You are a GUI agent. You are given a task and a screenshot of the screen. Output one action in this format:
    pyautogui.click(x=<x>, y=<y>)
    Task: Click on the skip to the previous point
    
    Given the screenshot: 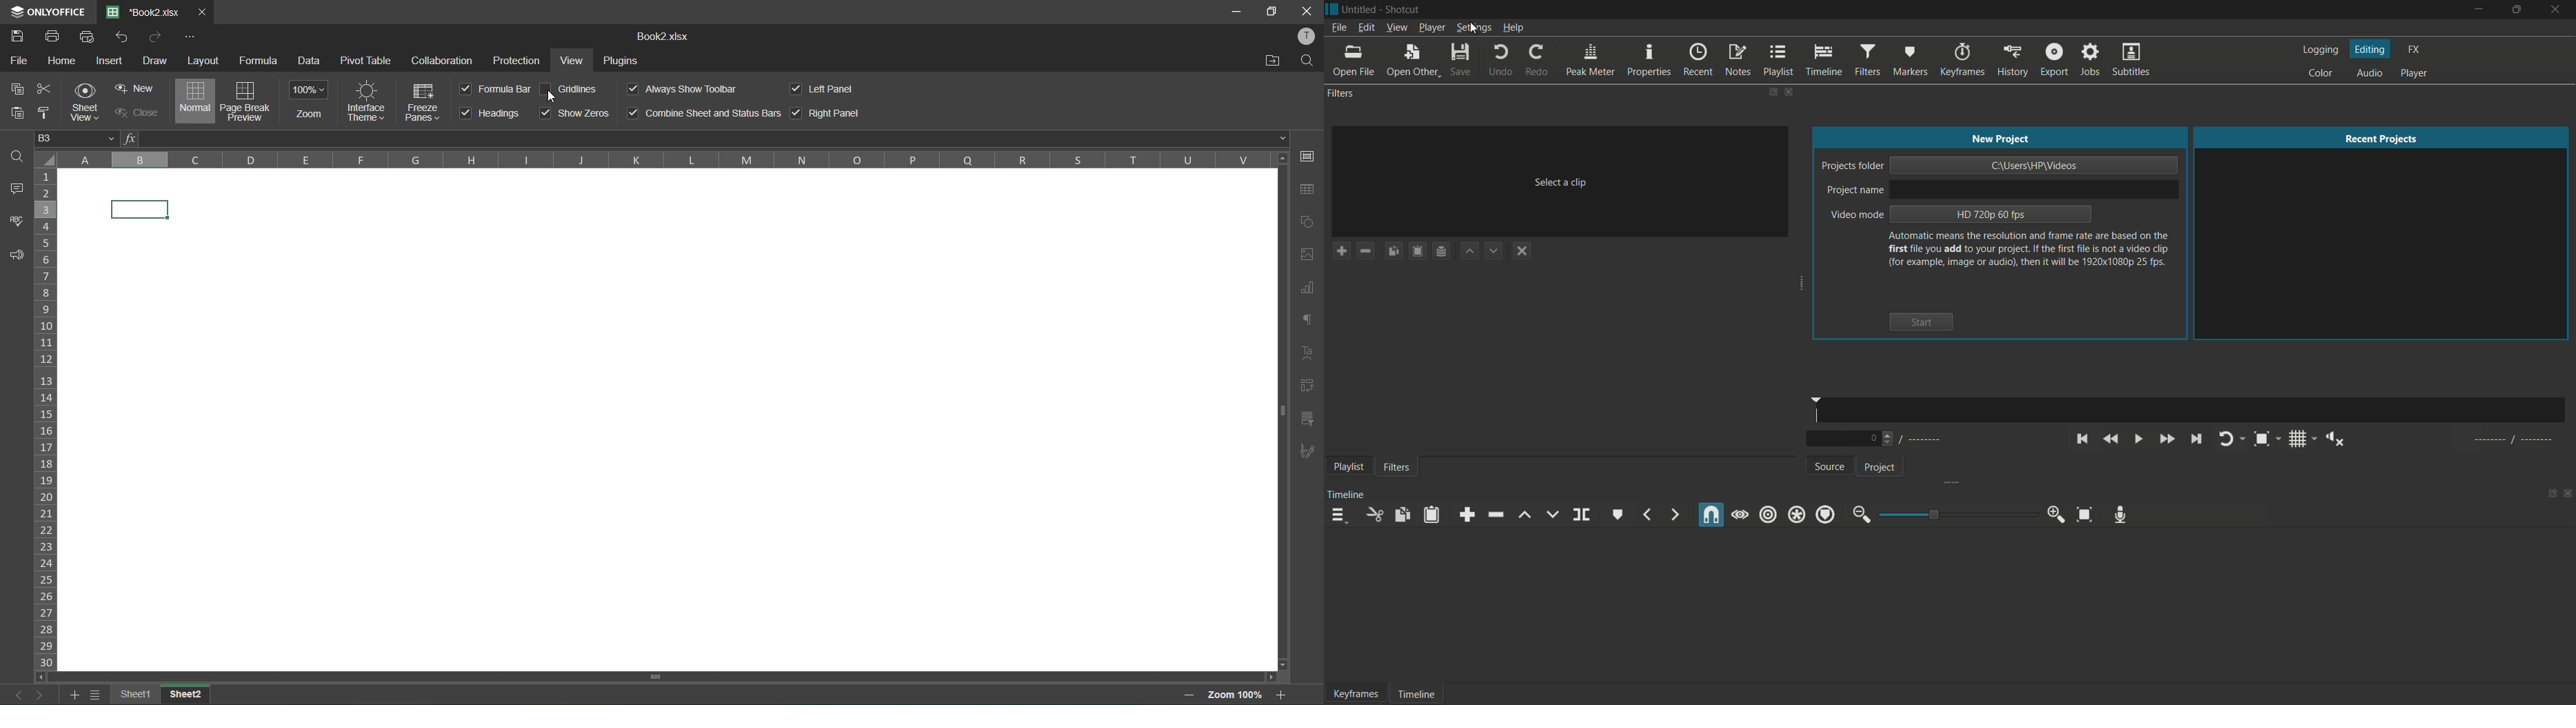 What is the action you would take?
    pyautogui.click(x=2082, y=439)
    